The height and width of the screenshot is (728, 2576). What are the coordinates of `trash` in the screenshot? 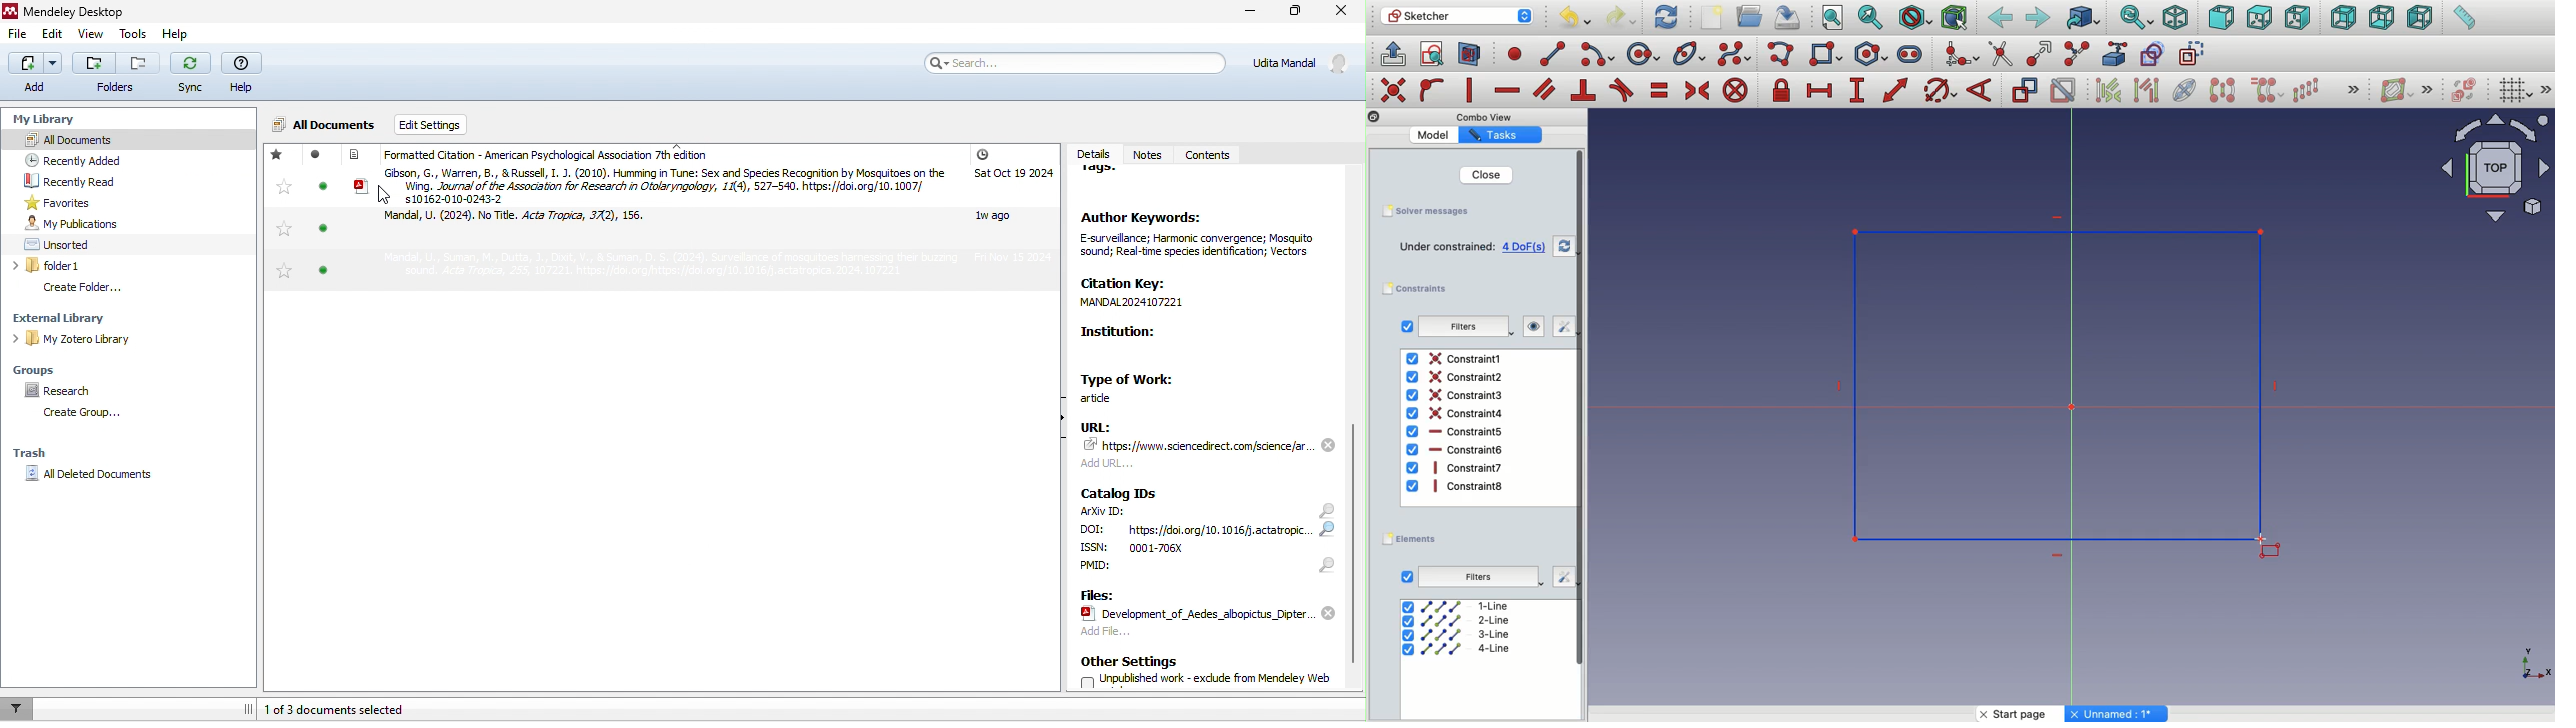 It's located at (43, 450).